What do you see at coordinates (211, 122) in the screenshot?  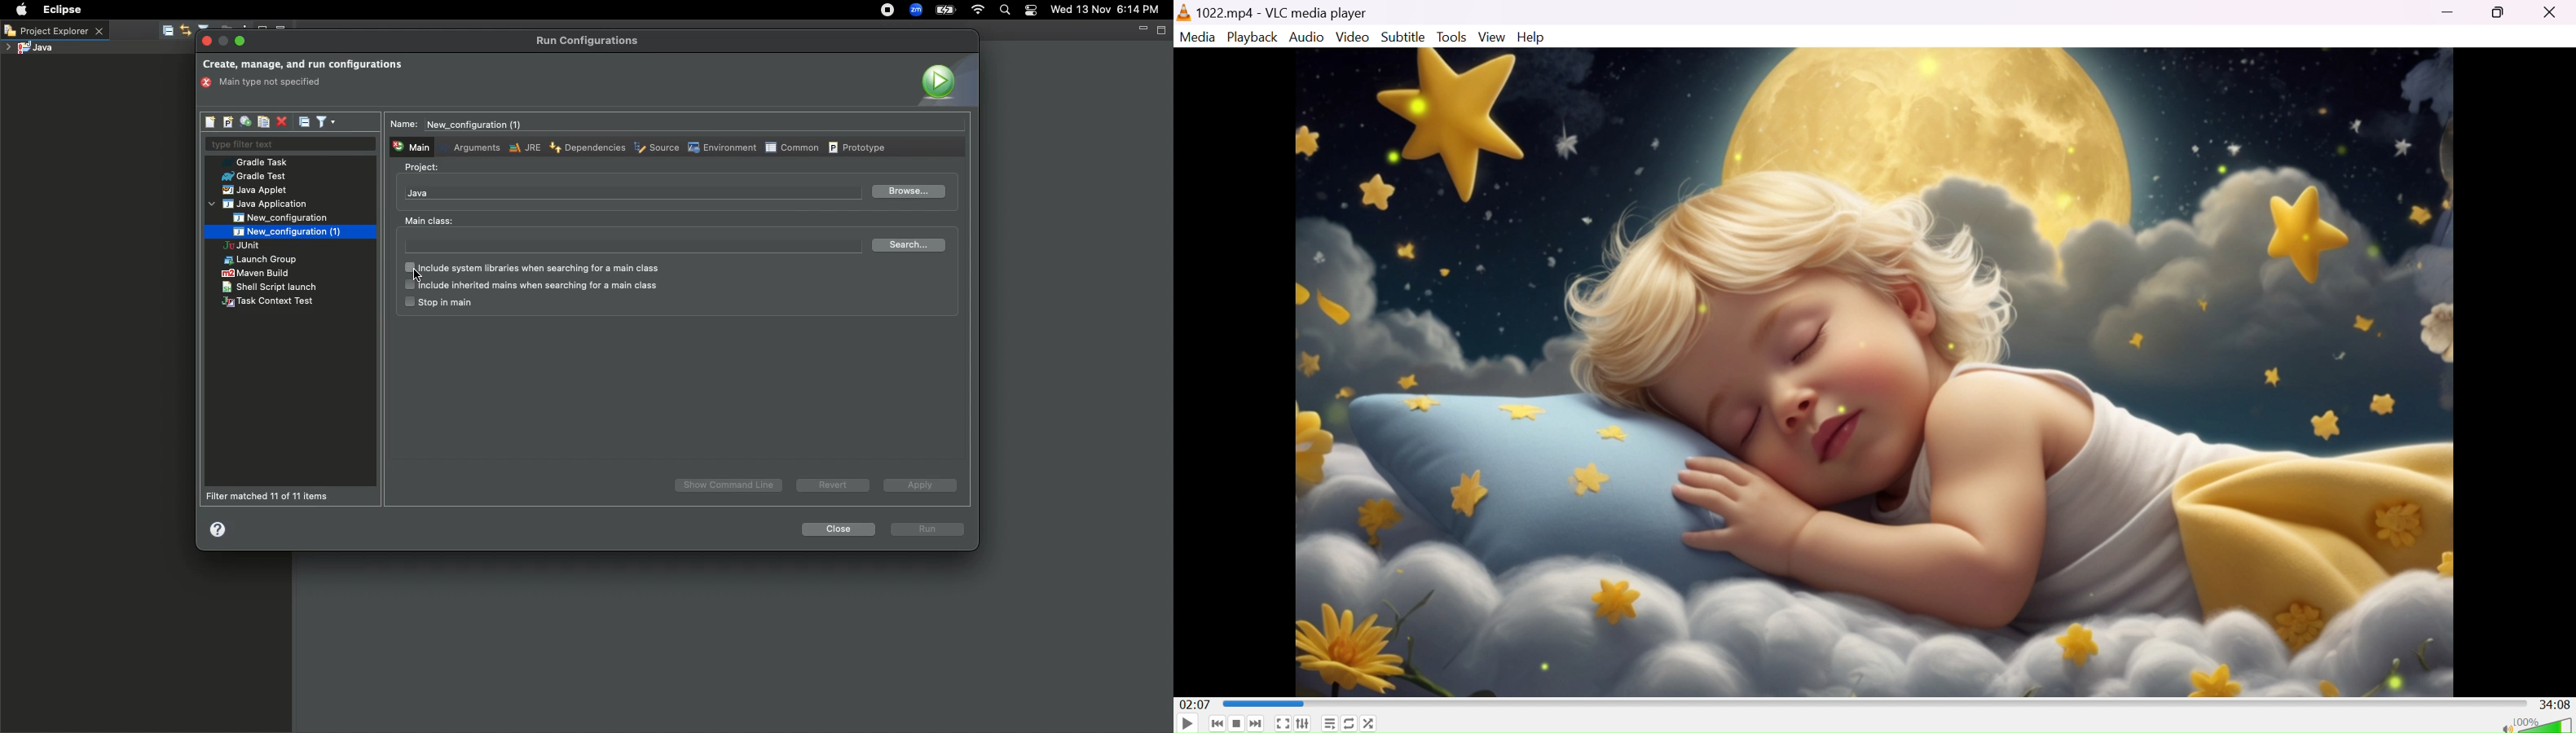 I see `New launch configuration` at bounding box center [211, 122].